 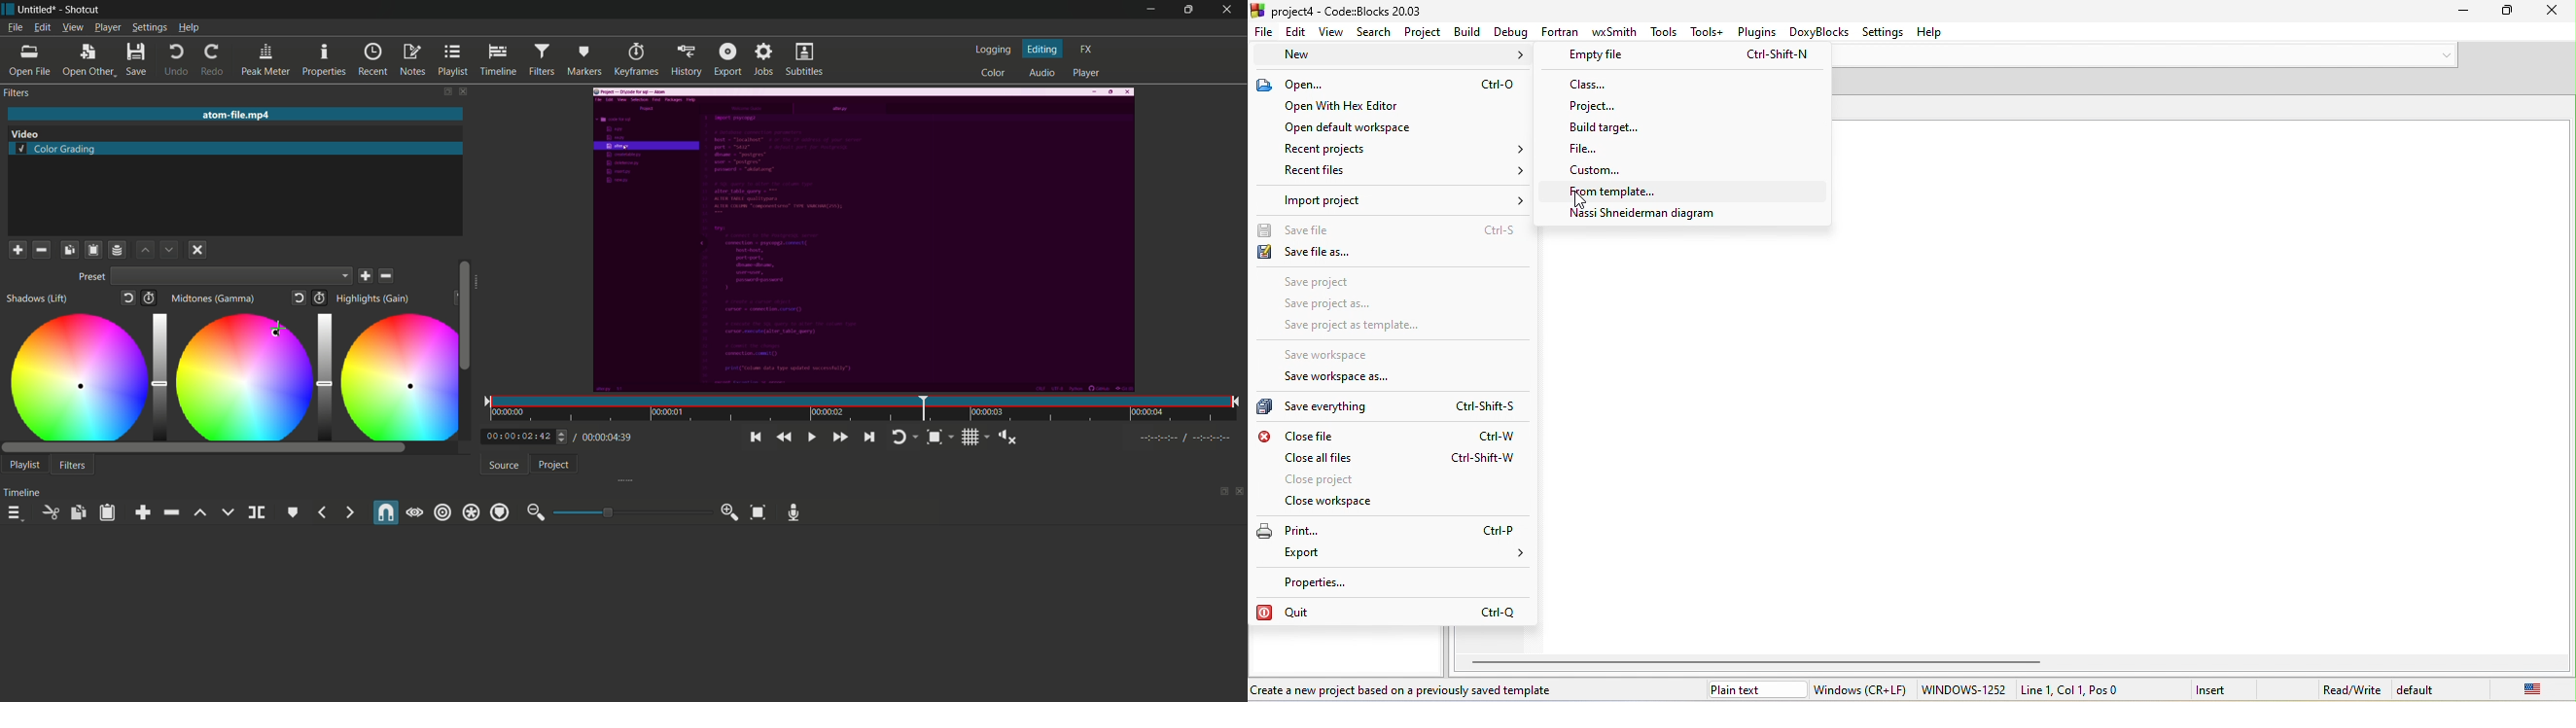 I want to click on use keyframe for this parameter, so click(x=319, y=298).